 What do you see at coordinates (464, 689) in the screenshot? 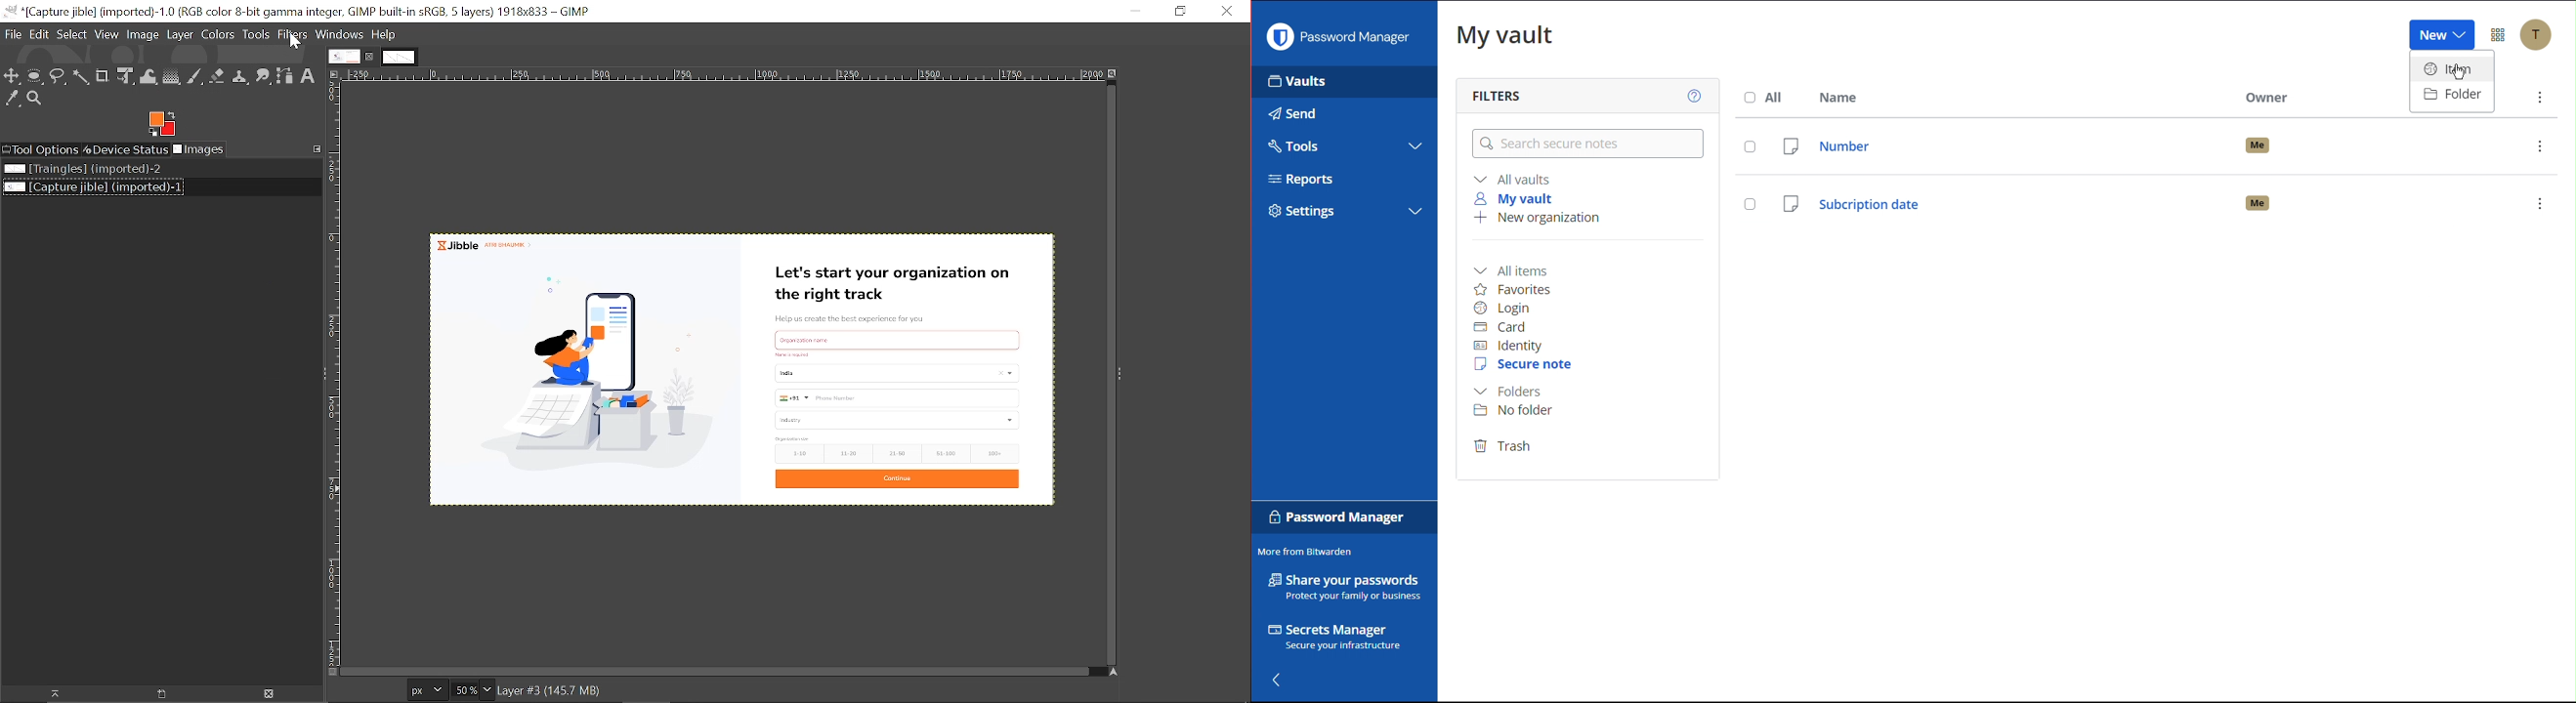
I see `Current zoom` at bounding box center [464, 689].